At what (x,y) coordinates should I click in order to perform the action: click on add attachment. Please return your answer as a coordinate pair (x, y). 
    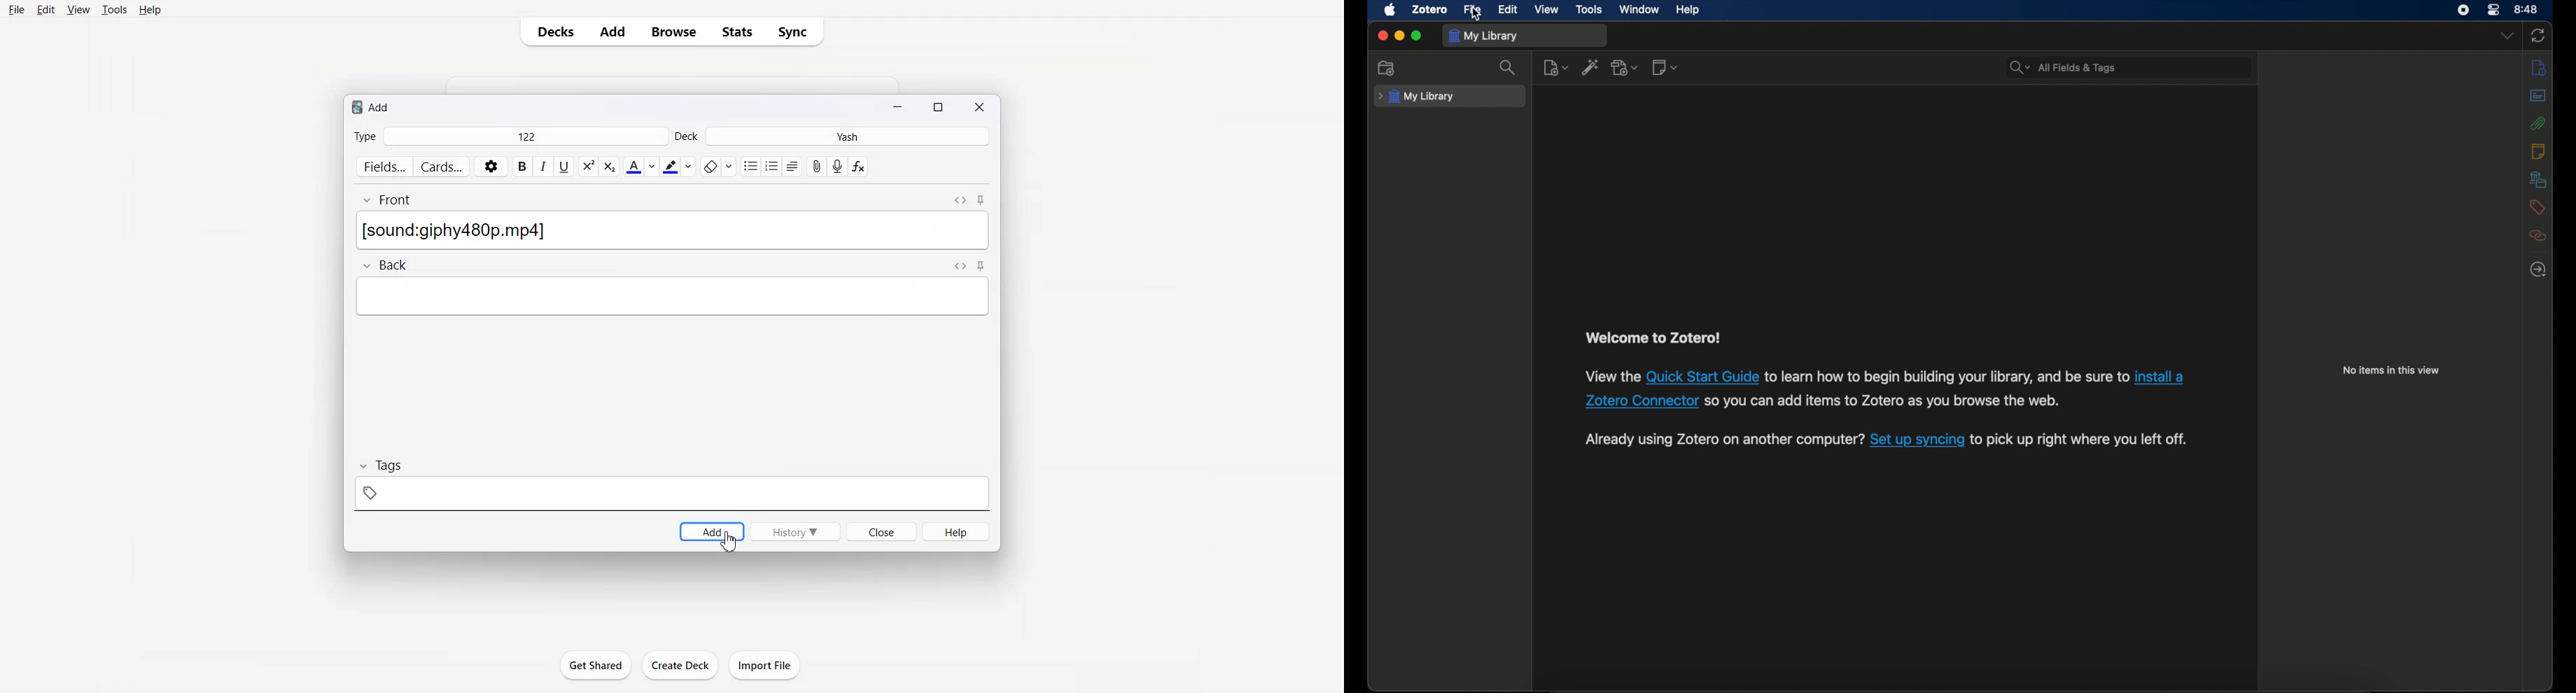
    Looking at the image, I should click on (1625, 67).